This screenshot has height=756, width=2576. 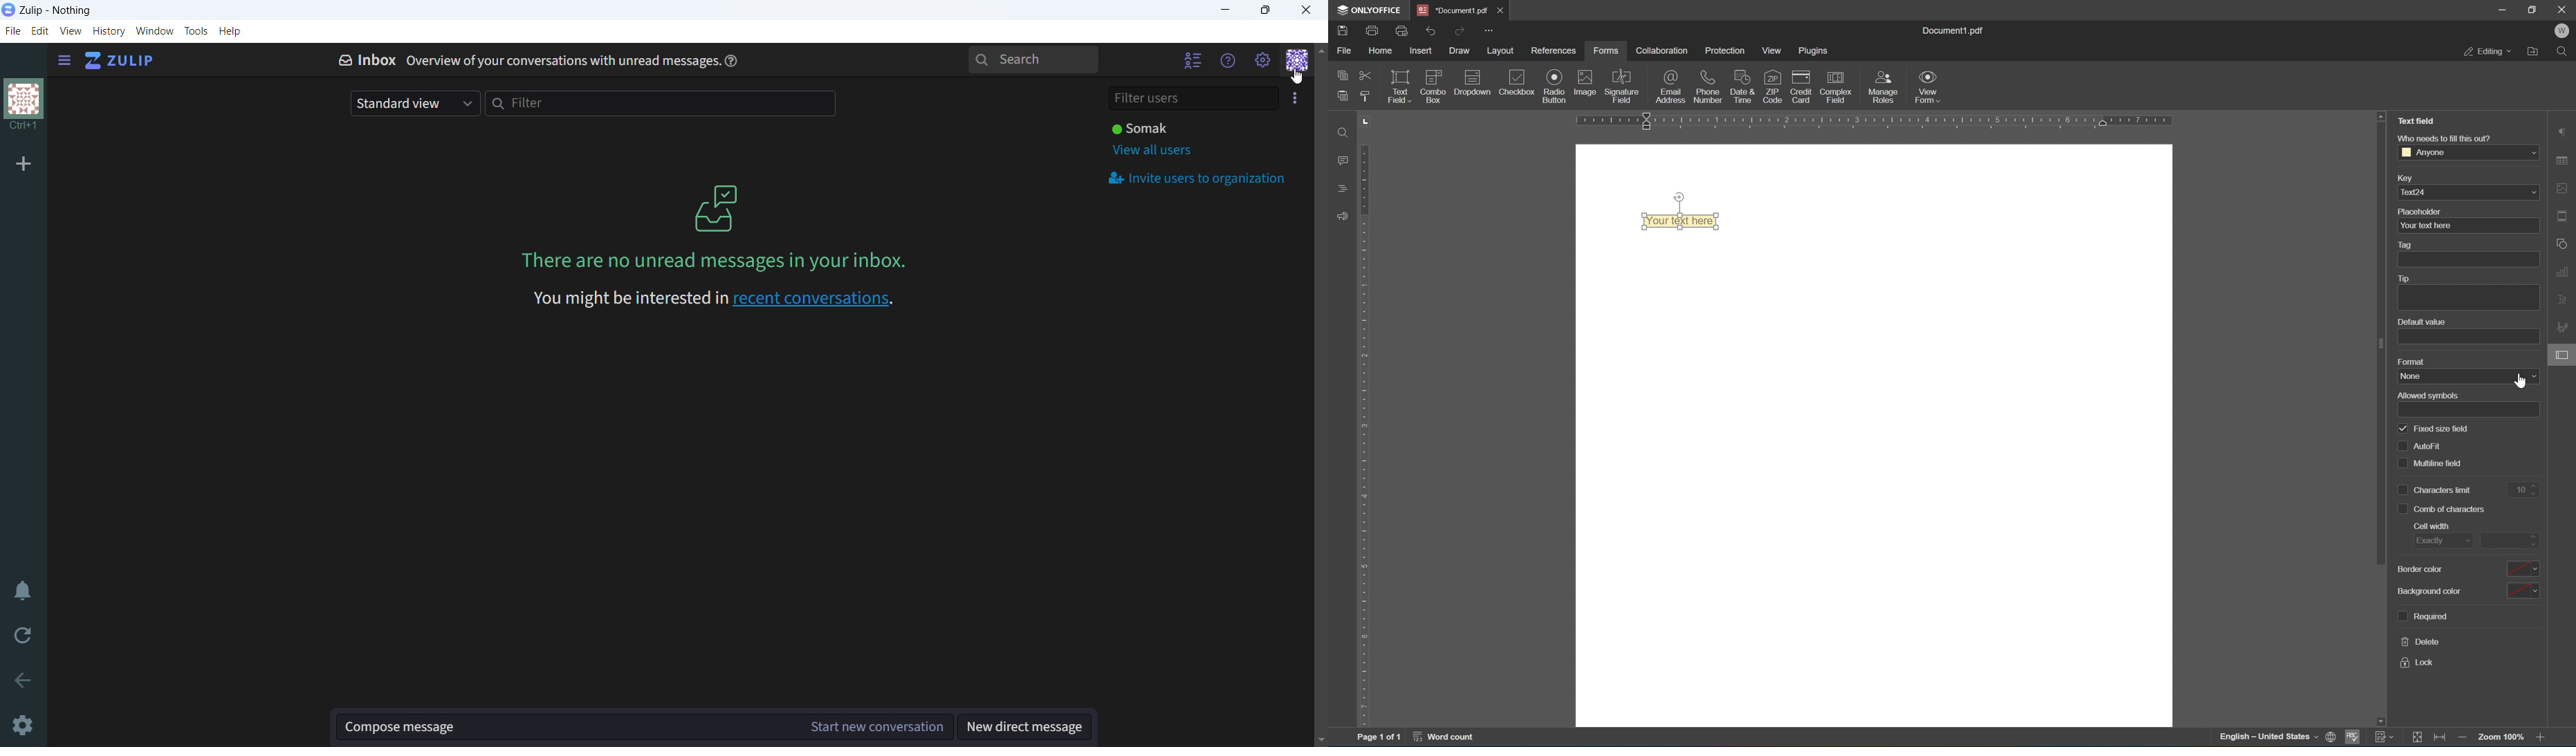 I want to click on required, so click(x=2422, y=615).